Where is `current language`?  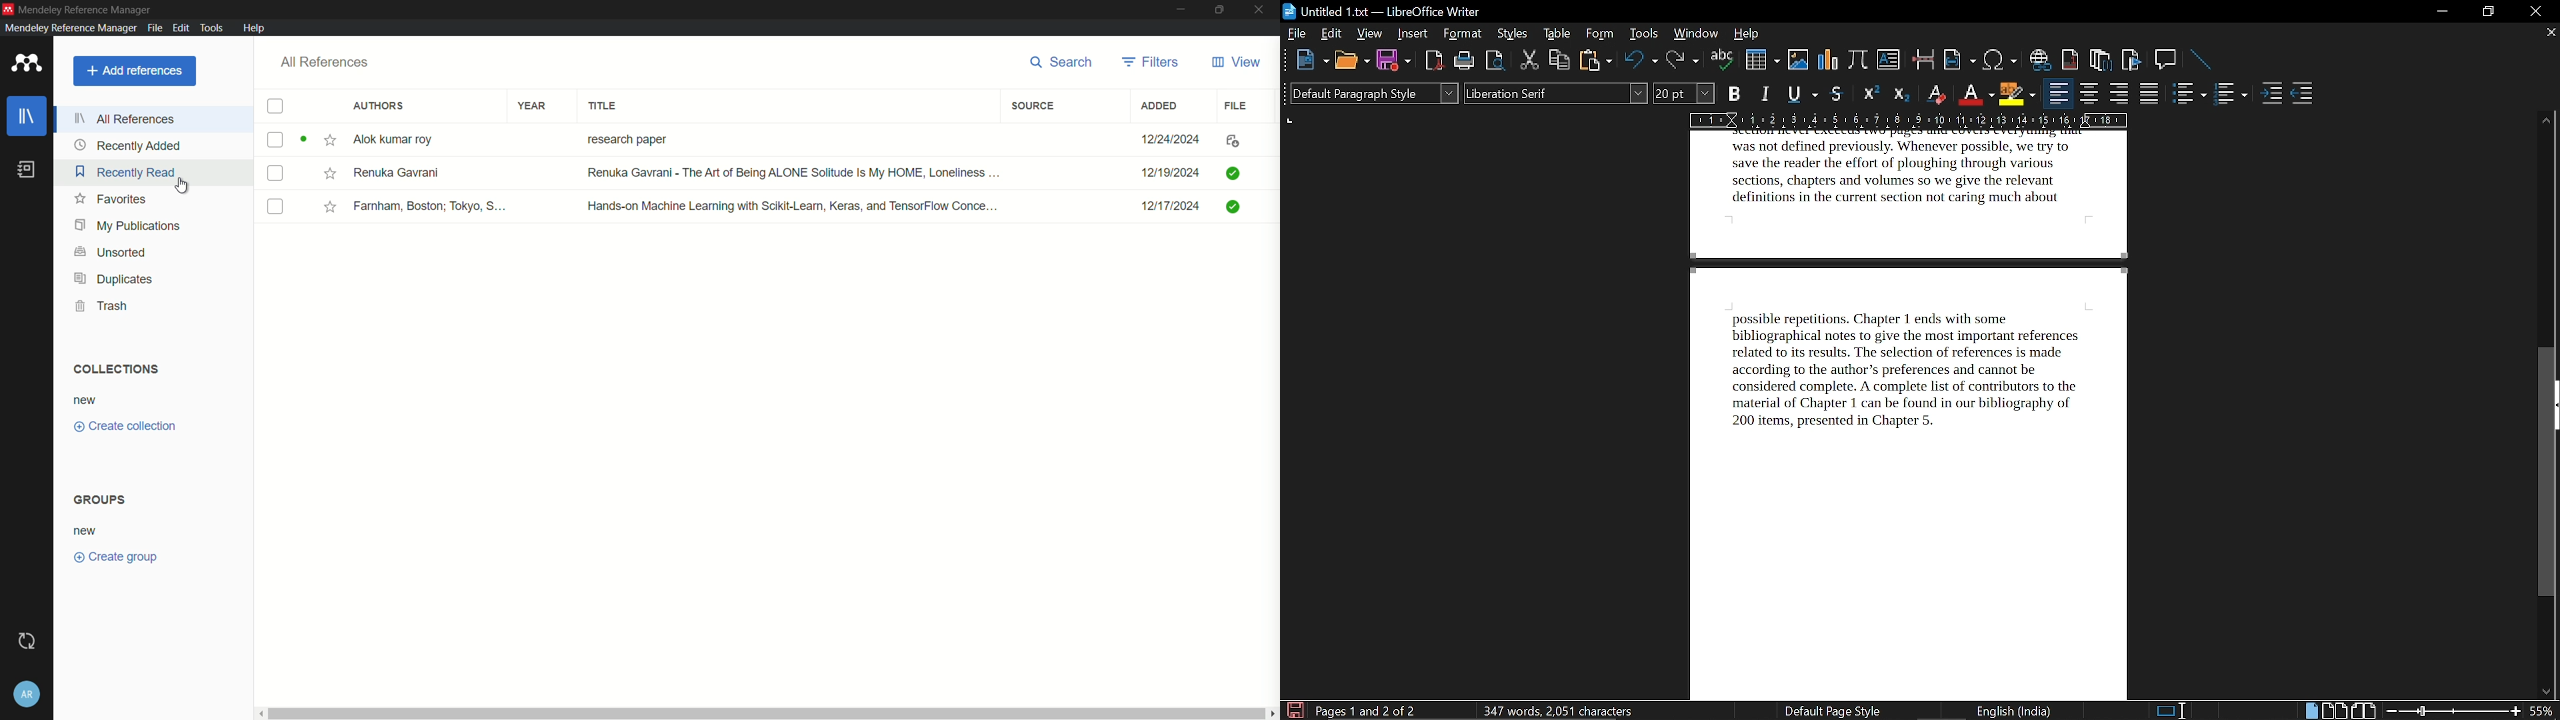
current language is located at coordinates (2012, 711).